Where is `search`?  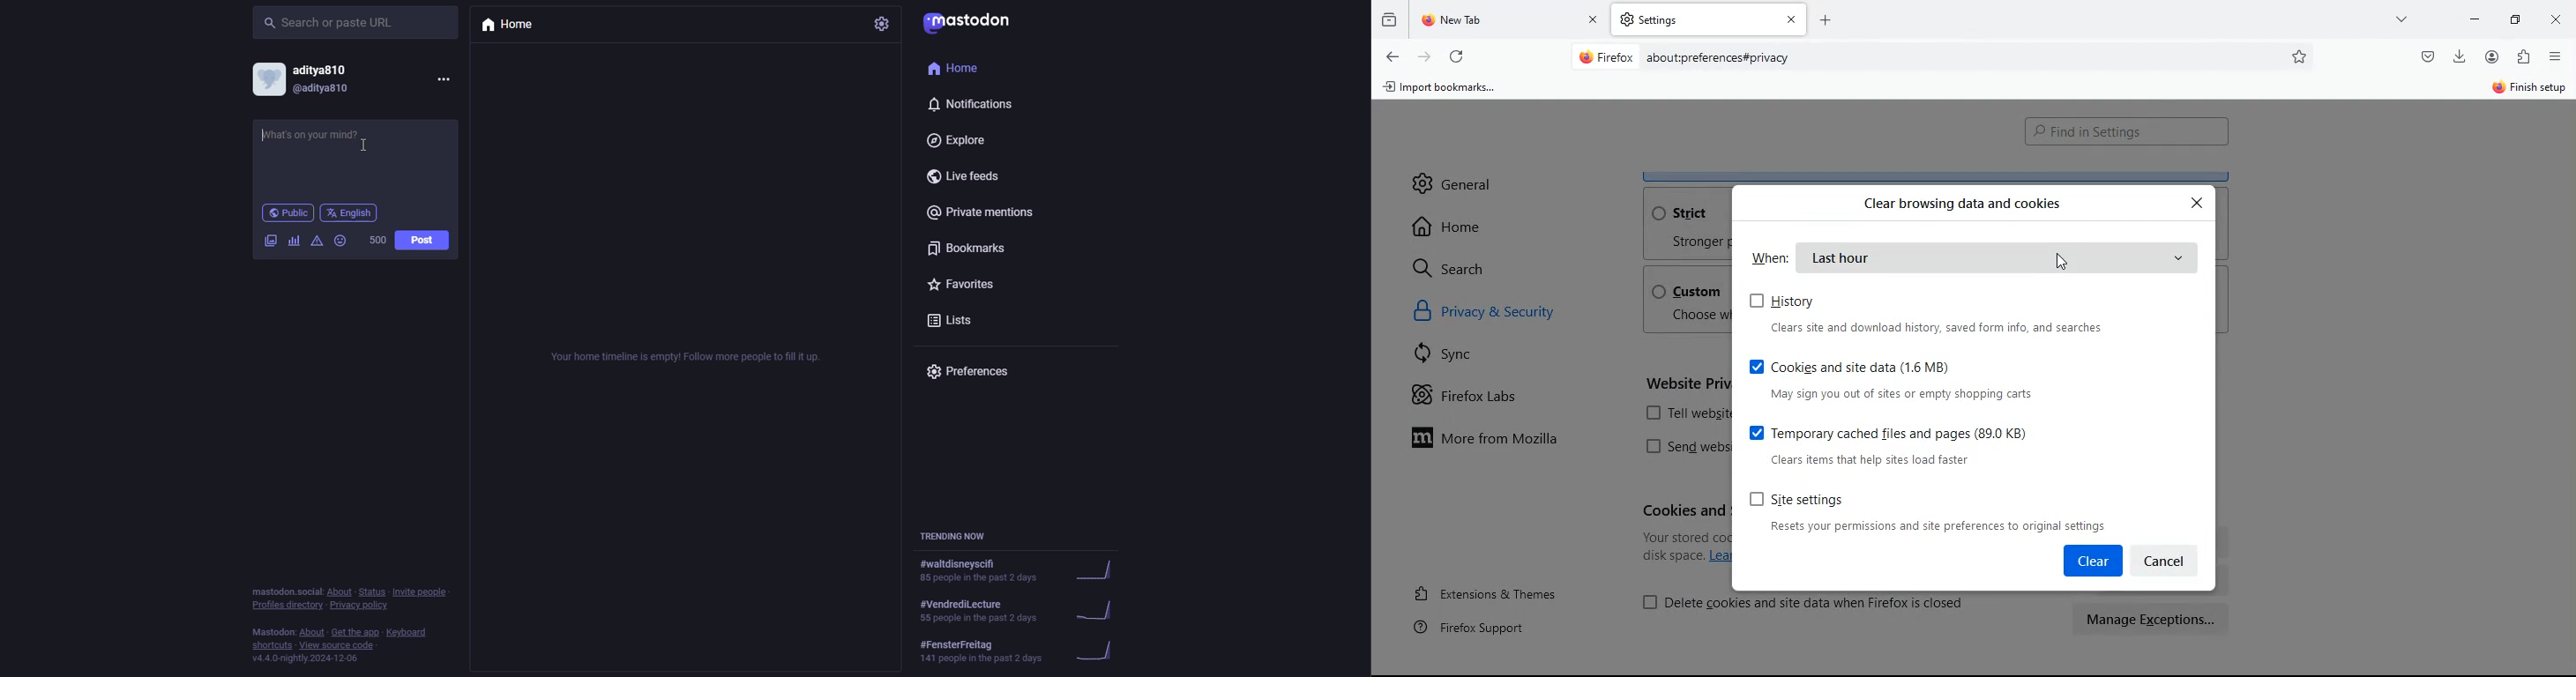
search is located at coordinates (1460, 268).